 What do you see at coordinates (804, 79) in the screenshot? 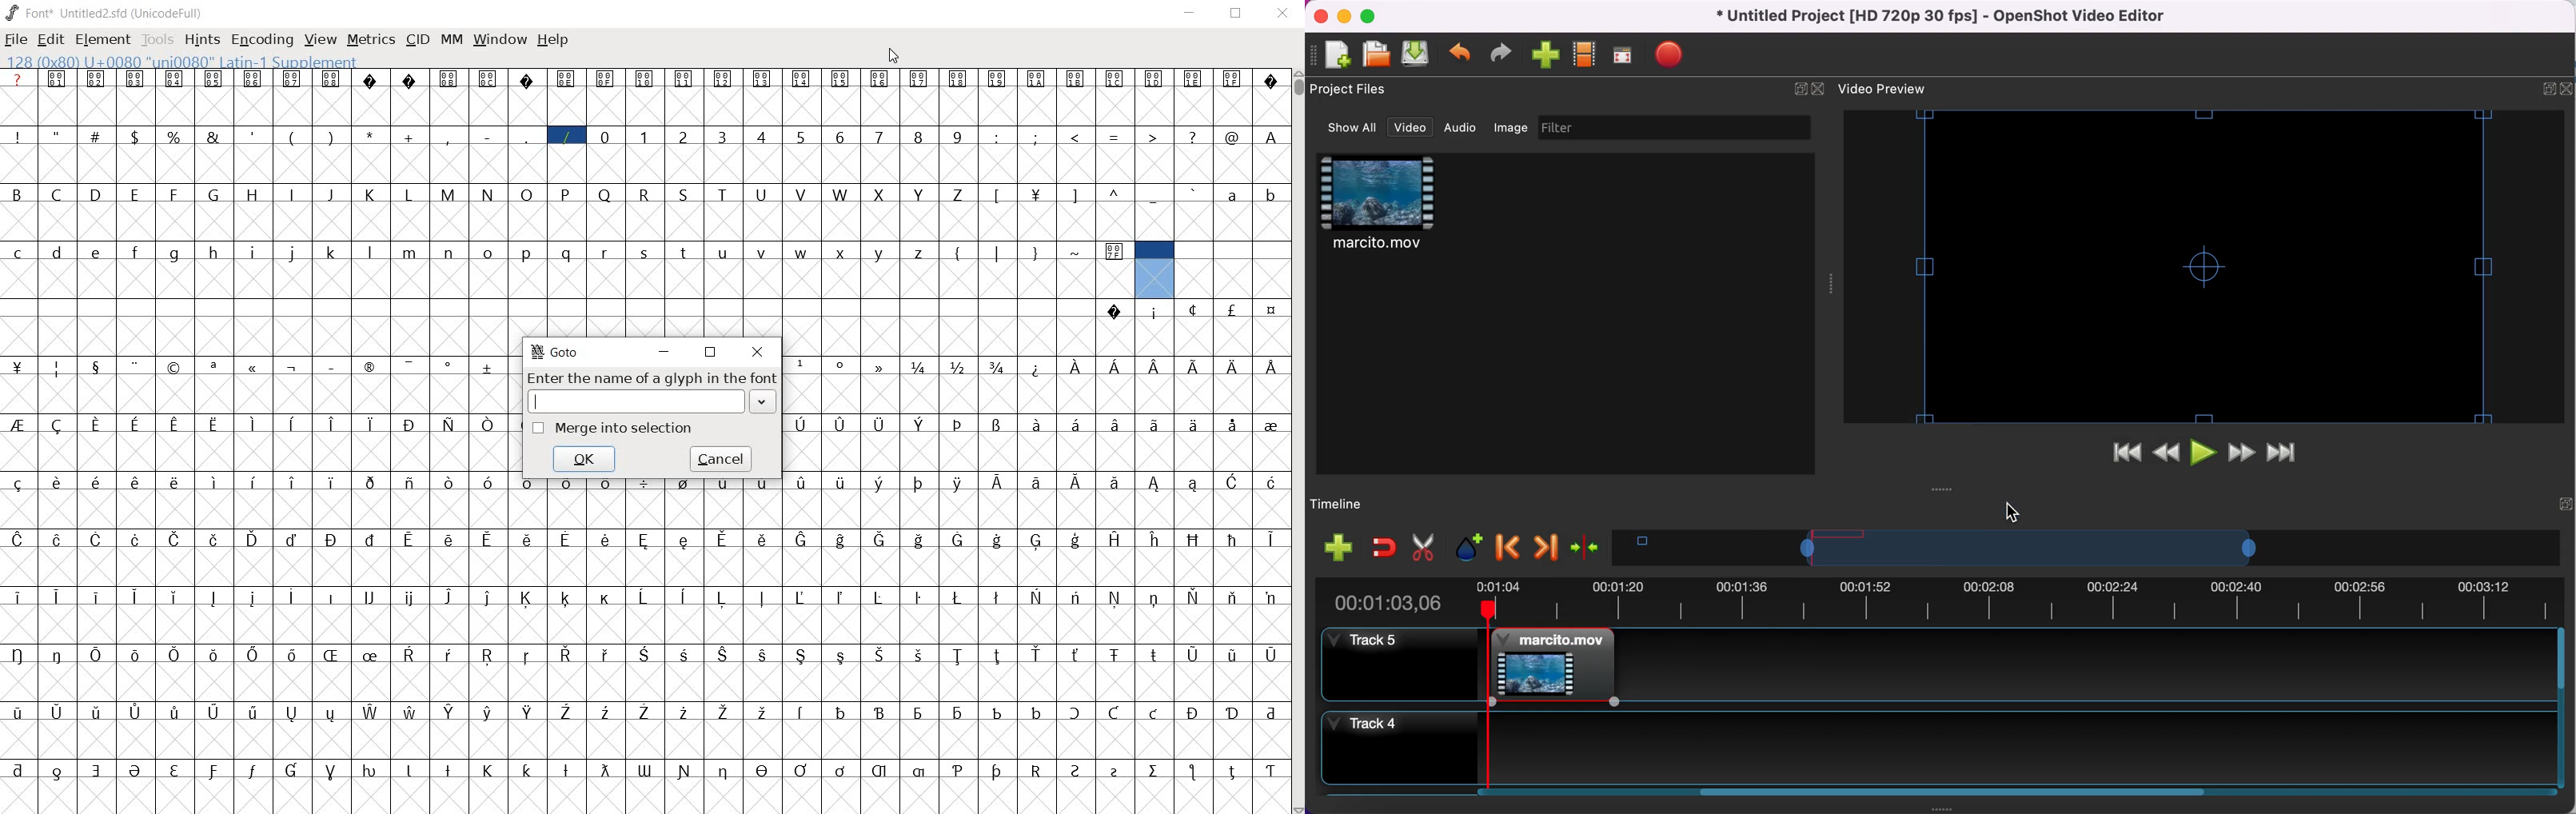
I see `Symbol` at bounding box center [804, 79].